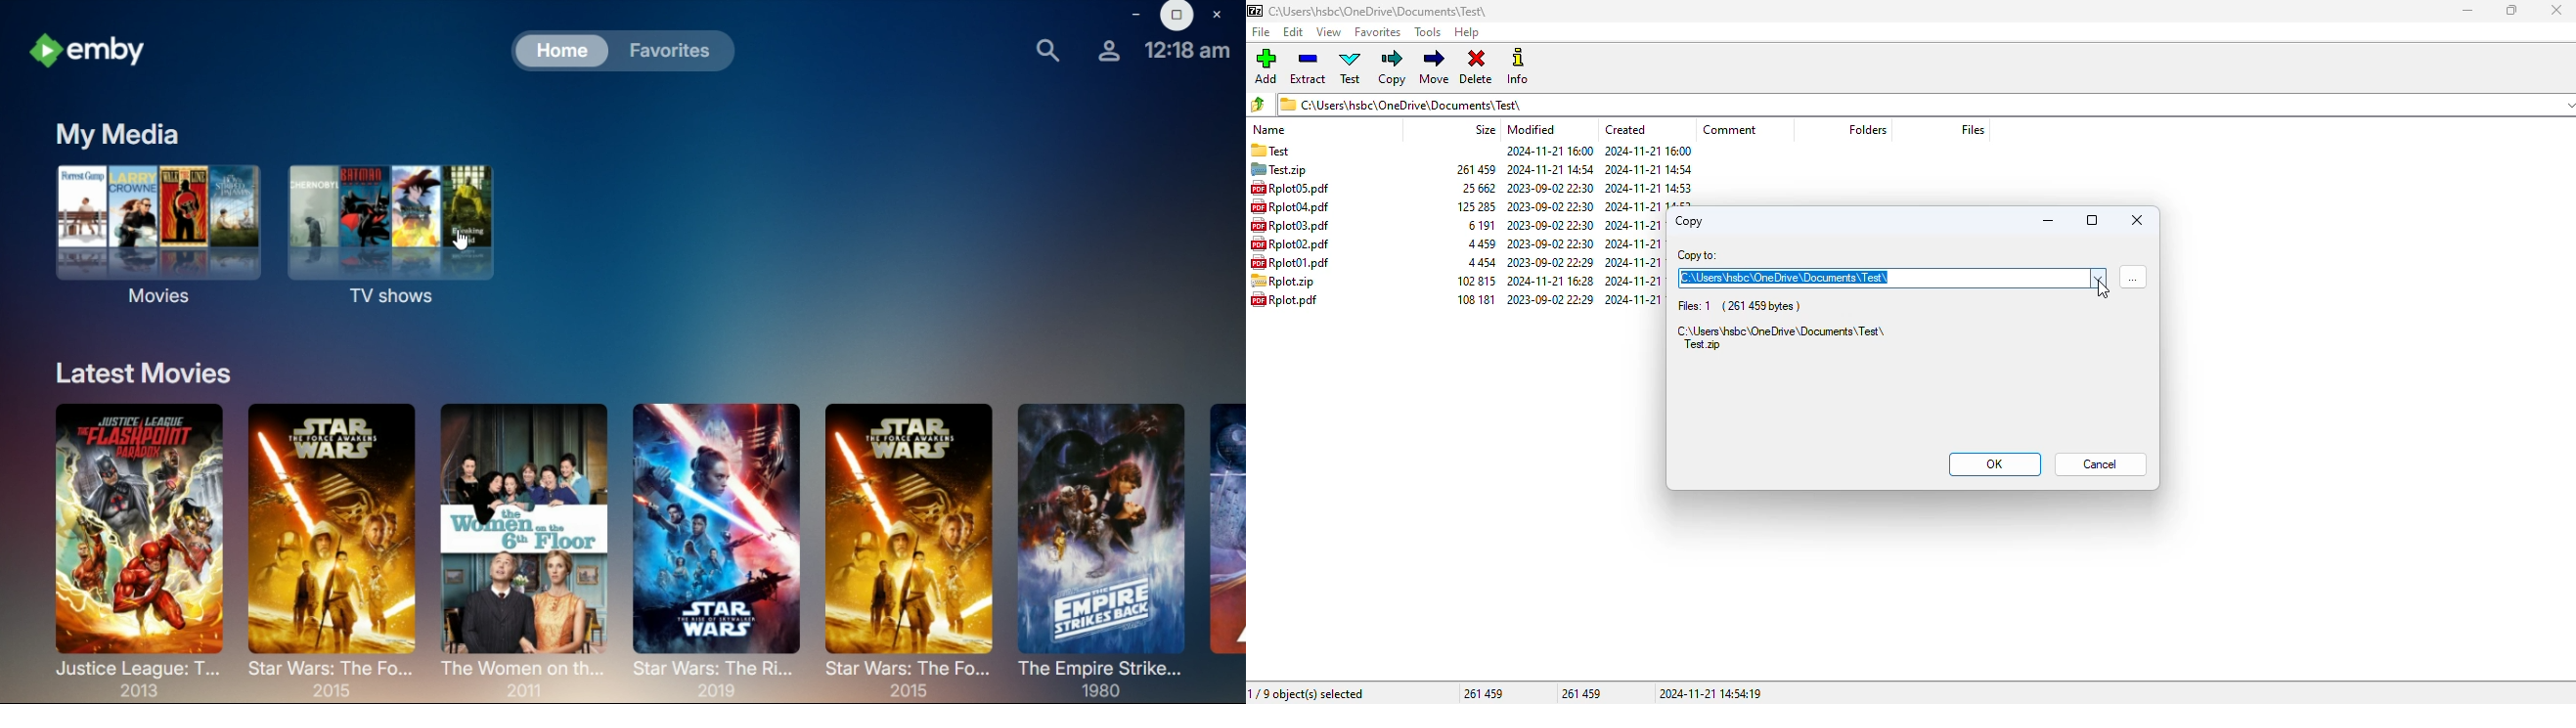 Image resolution: width=2576 pixels, height=728 pixels. What do you see at coordinates (1258, 104) in the screenshot?
I see `browse folders` at bounding box center [1258, 104].